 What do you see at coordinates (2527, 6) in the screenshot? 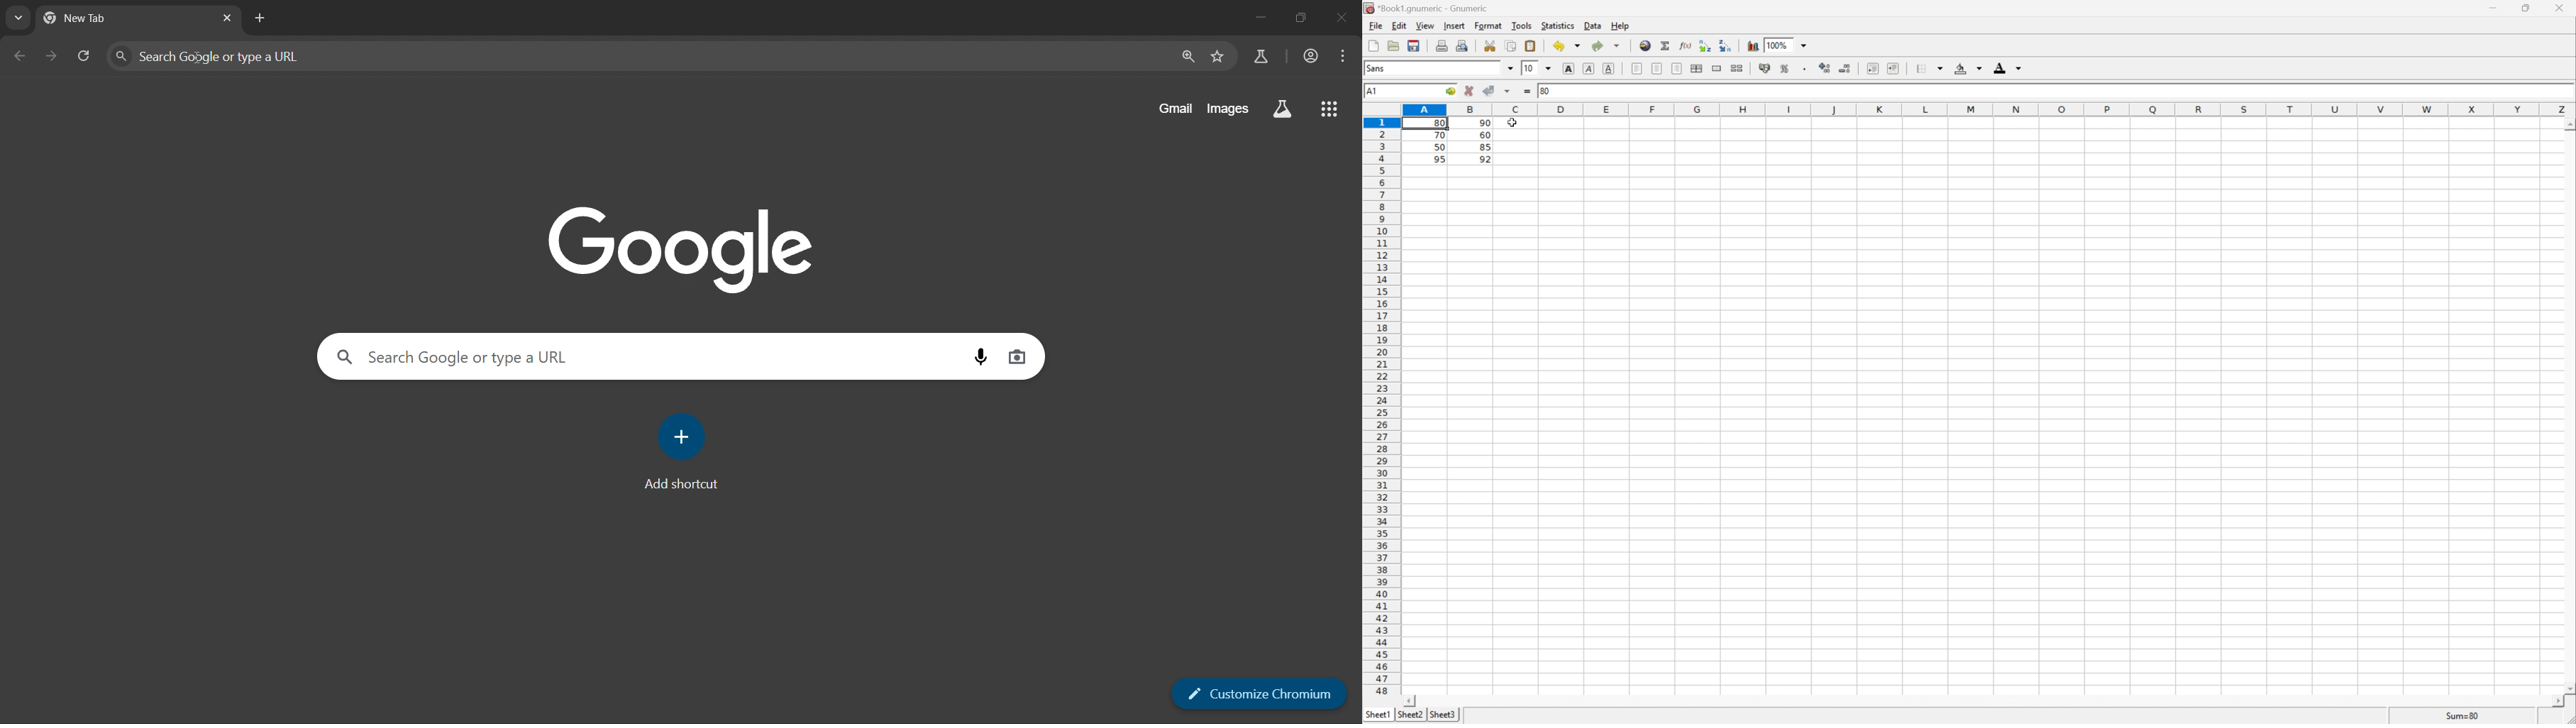
I see `Restore Down` at bounding box center [2527, 6].